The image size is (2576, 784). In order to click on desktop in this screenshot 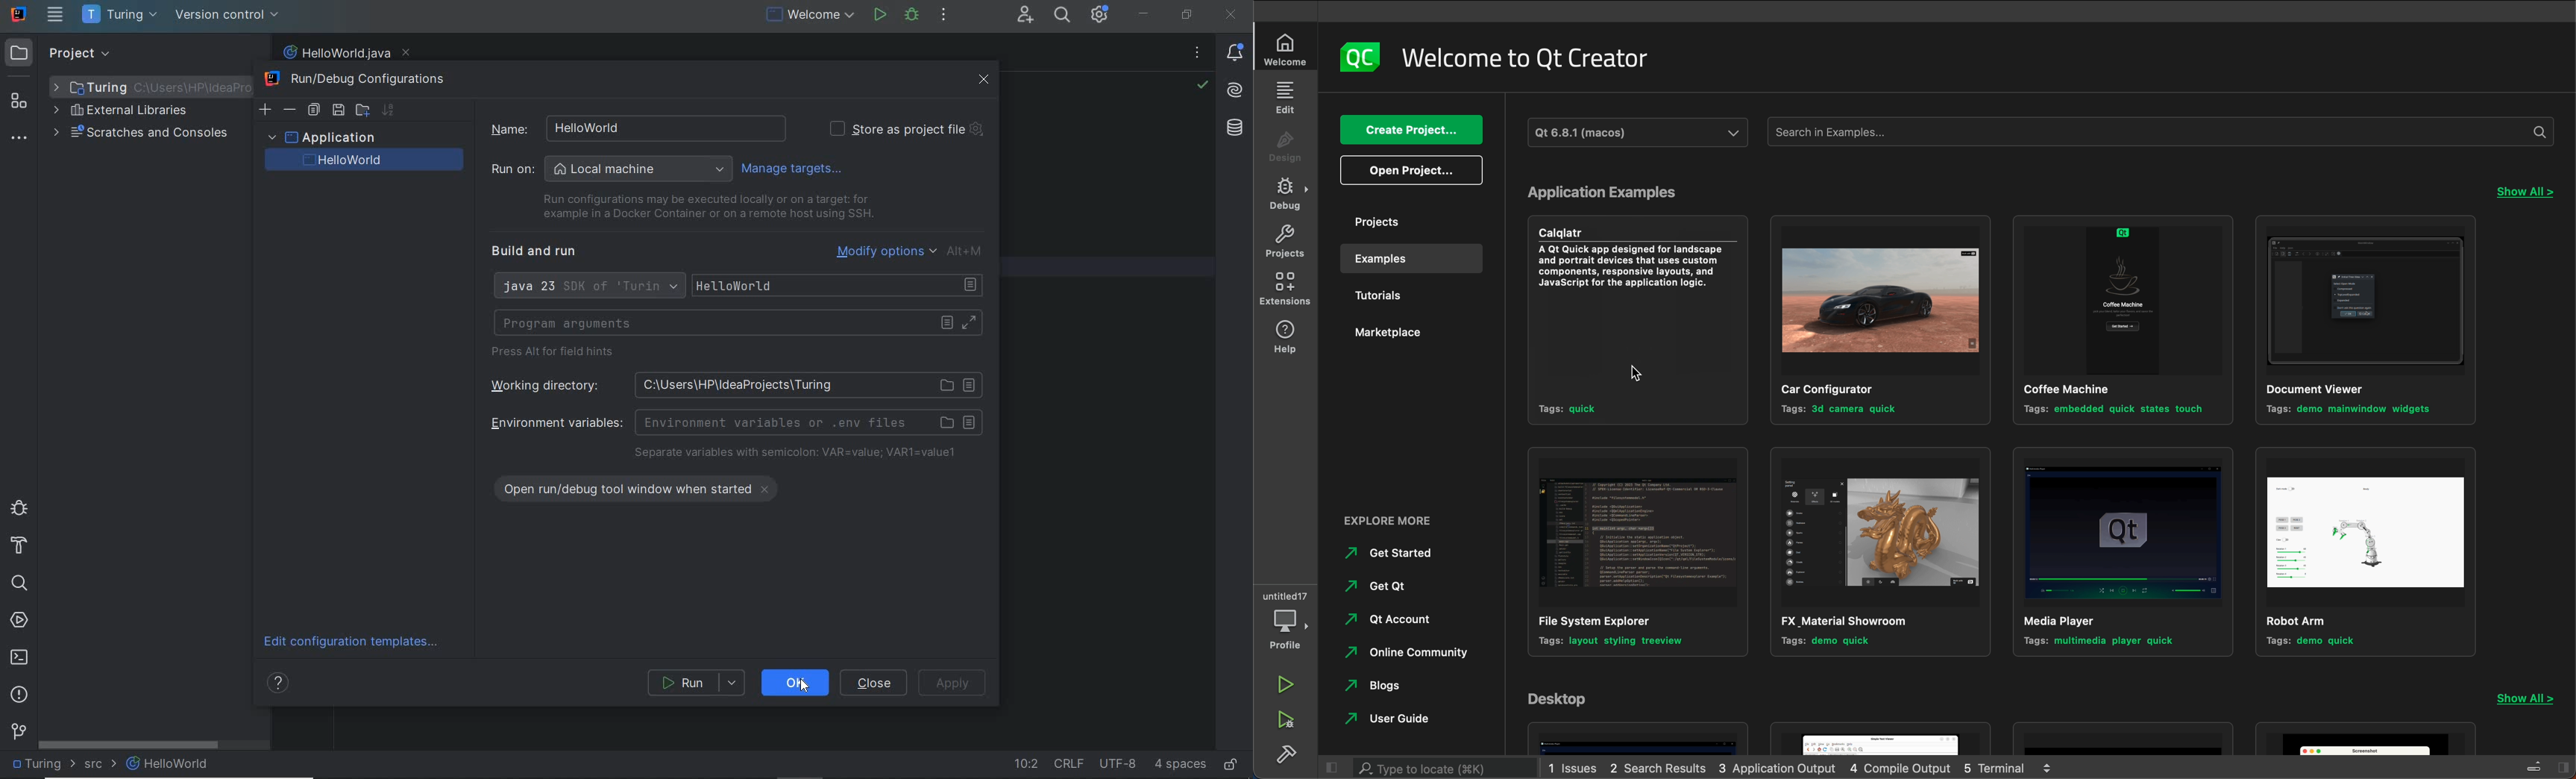, I will do `click(1568, 699)`.